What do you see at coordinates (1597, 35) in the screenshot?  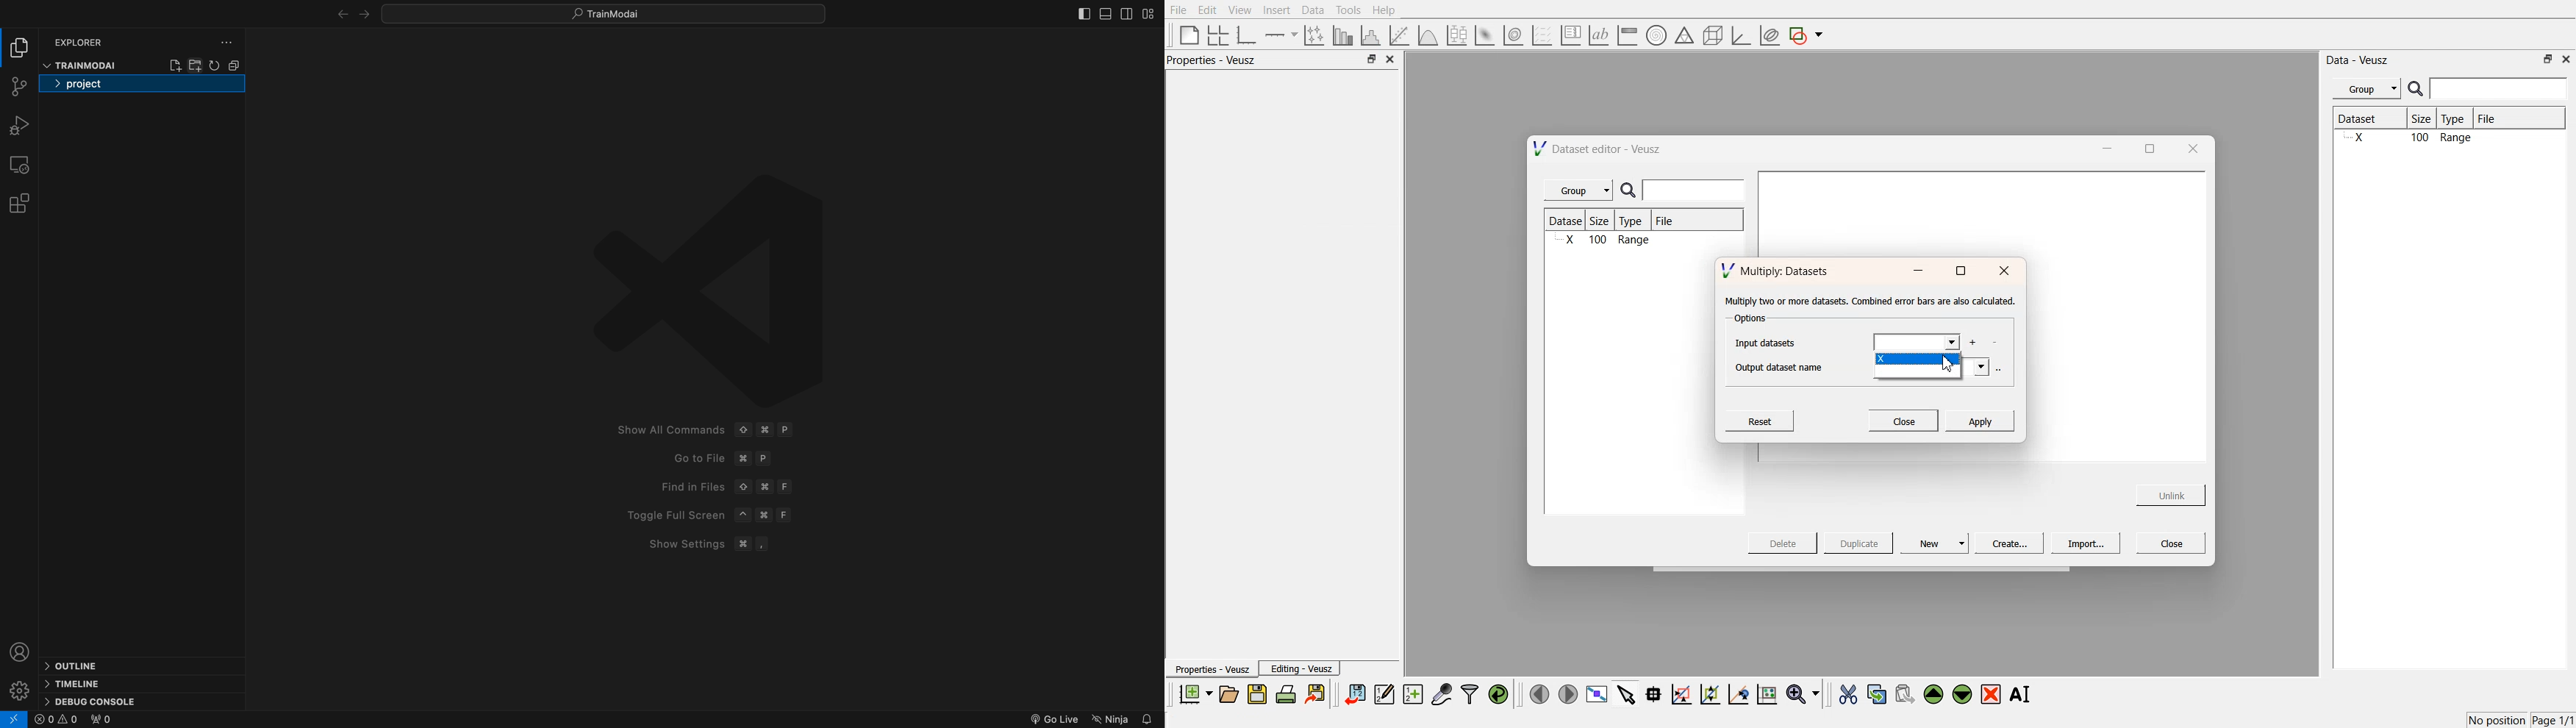 I see `text label` at bounding box center [1597, 35].